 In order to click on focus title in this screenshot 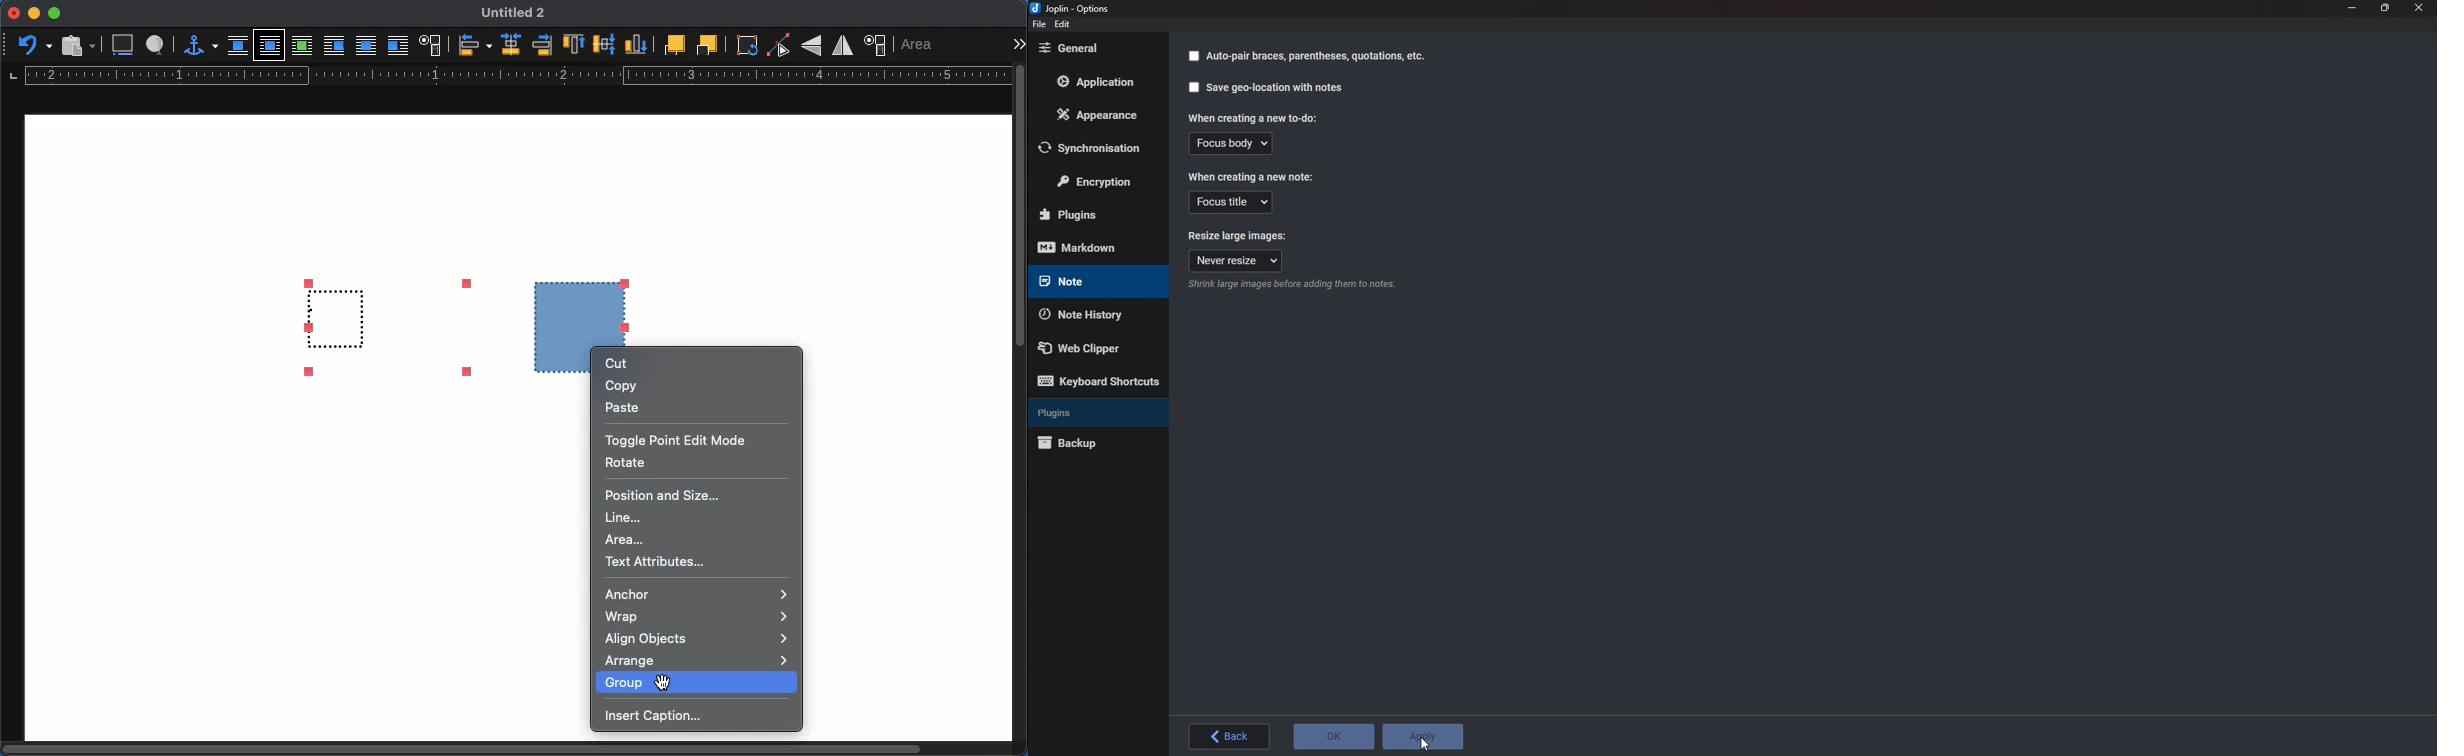, I will do `click(1230, 203)`.